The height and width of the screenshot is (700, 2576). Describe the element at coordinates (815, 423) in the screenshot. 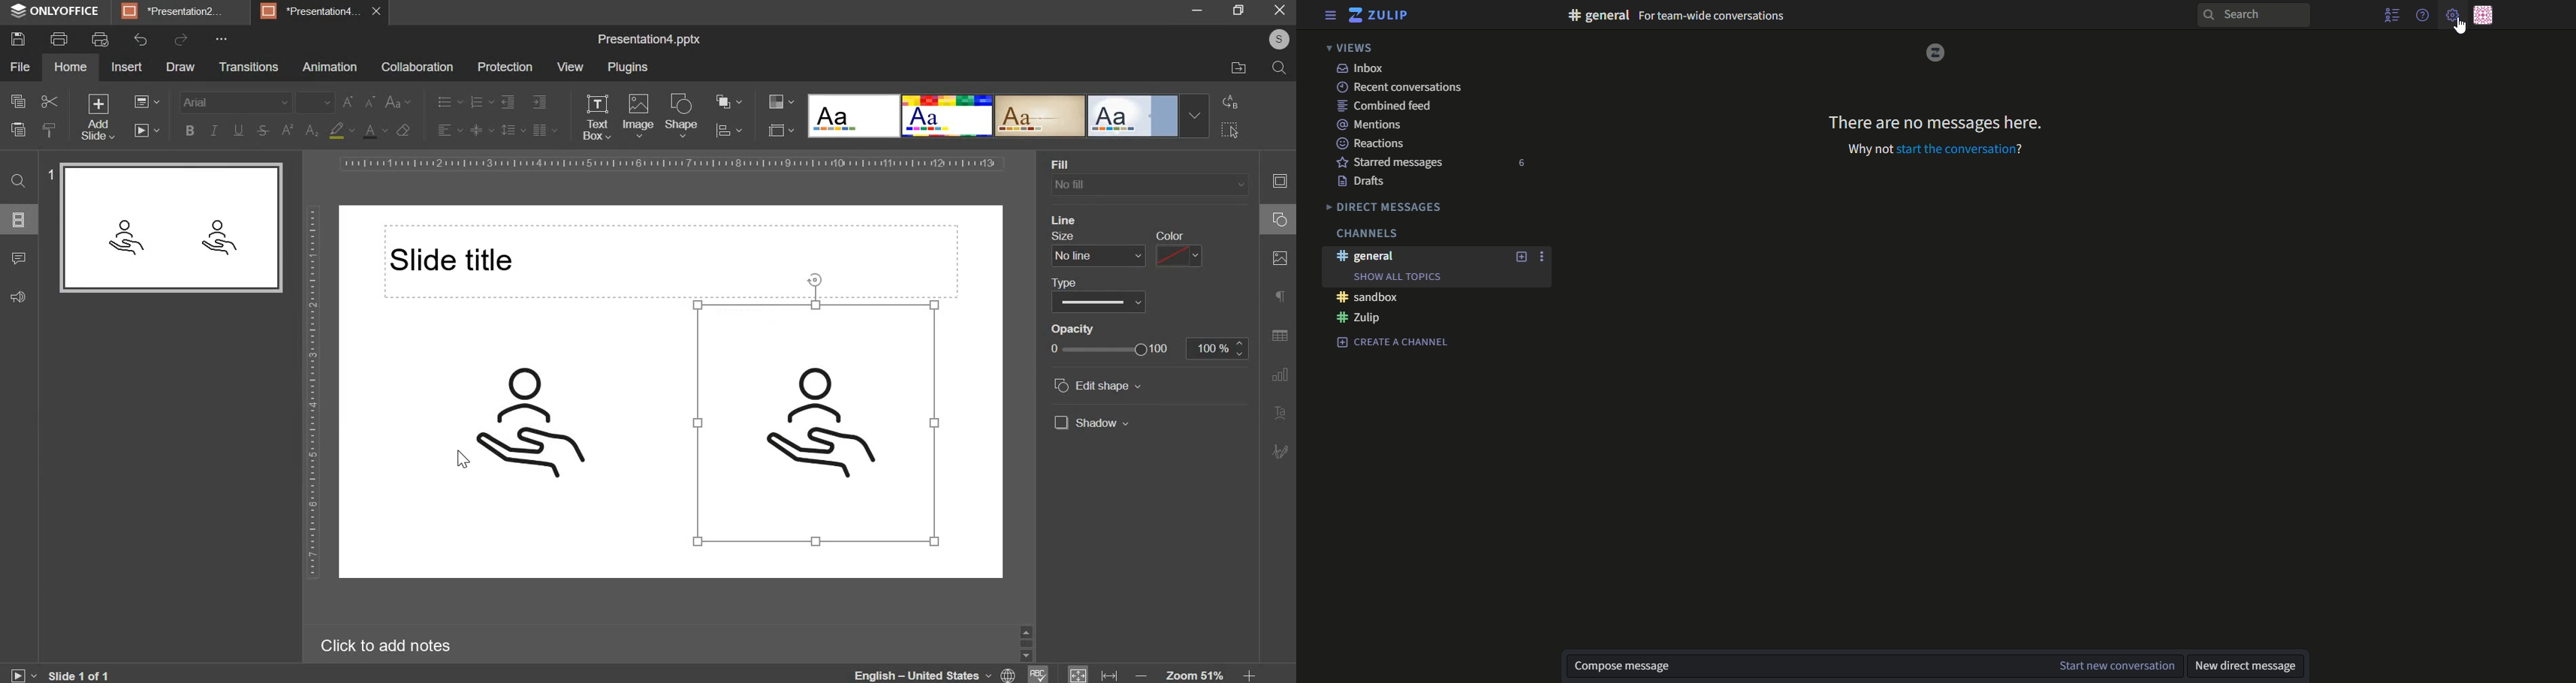

I see `image ` at that location.